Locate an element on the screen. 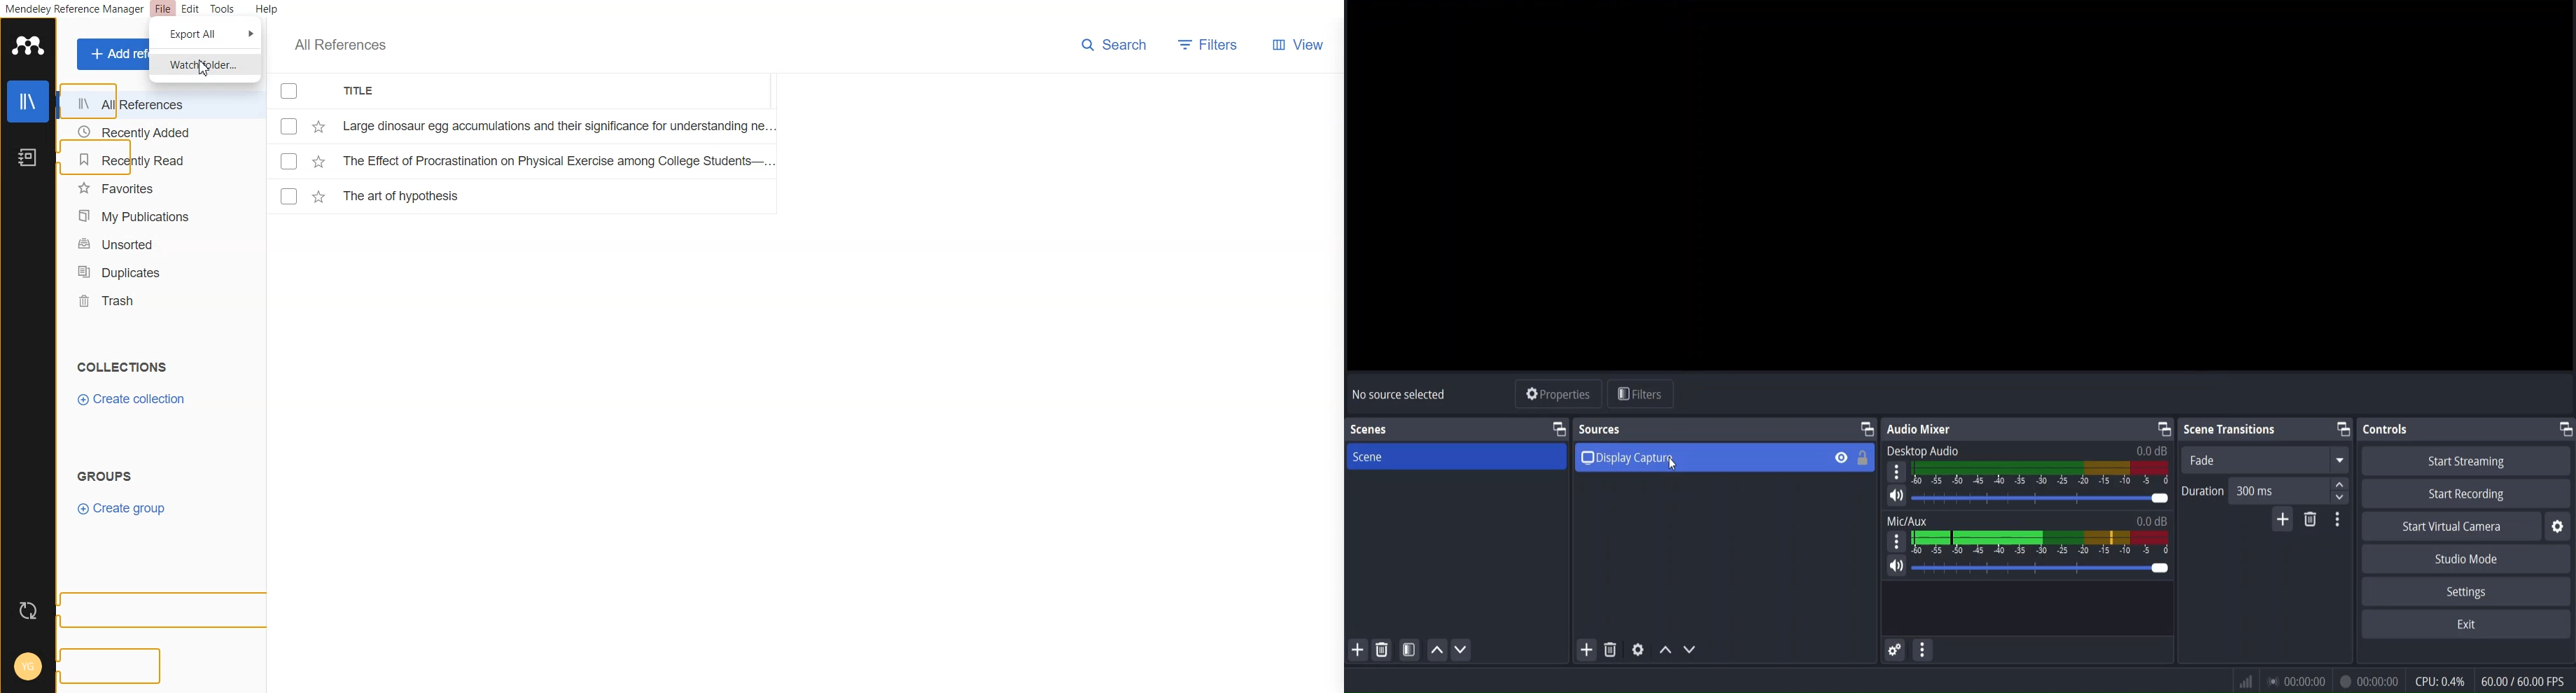 Image resolution: width=2576 pixels, height=700 pixels. Recently Added is located at coordinates (149, 134).